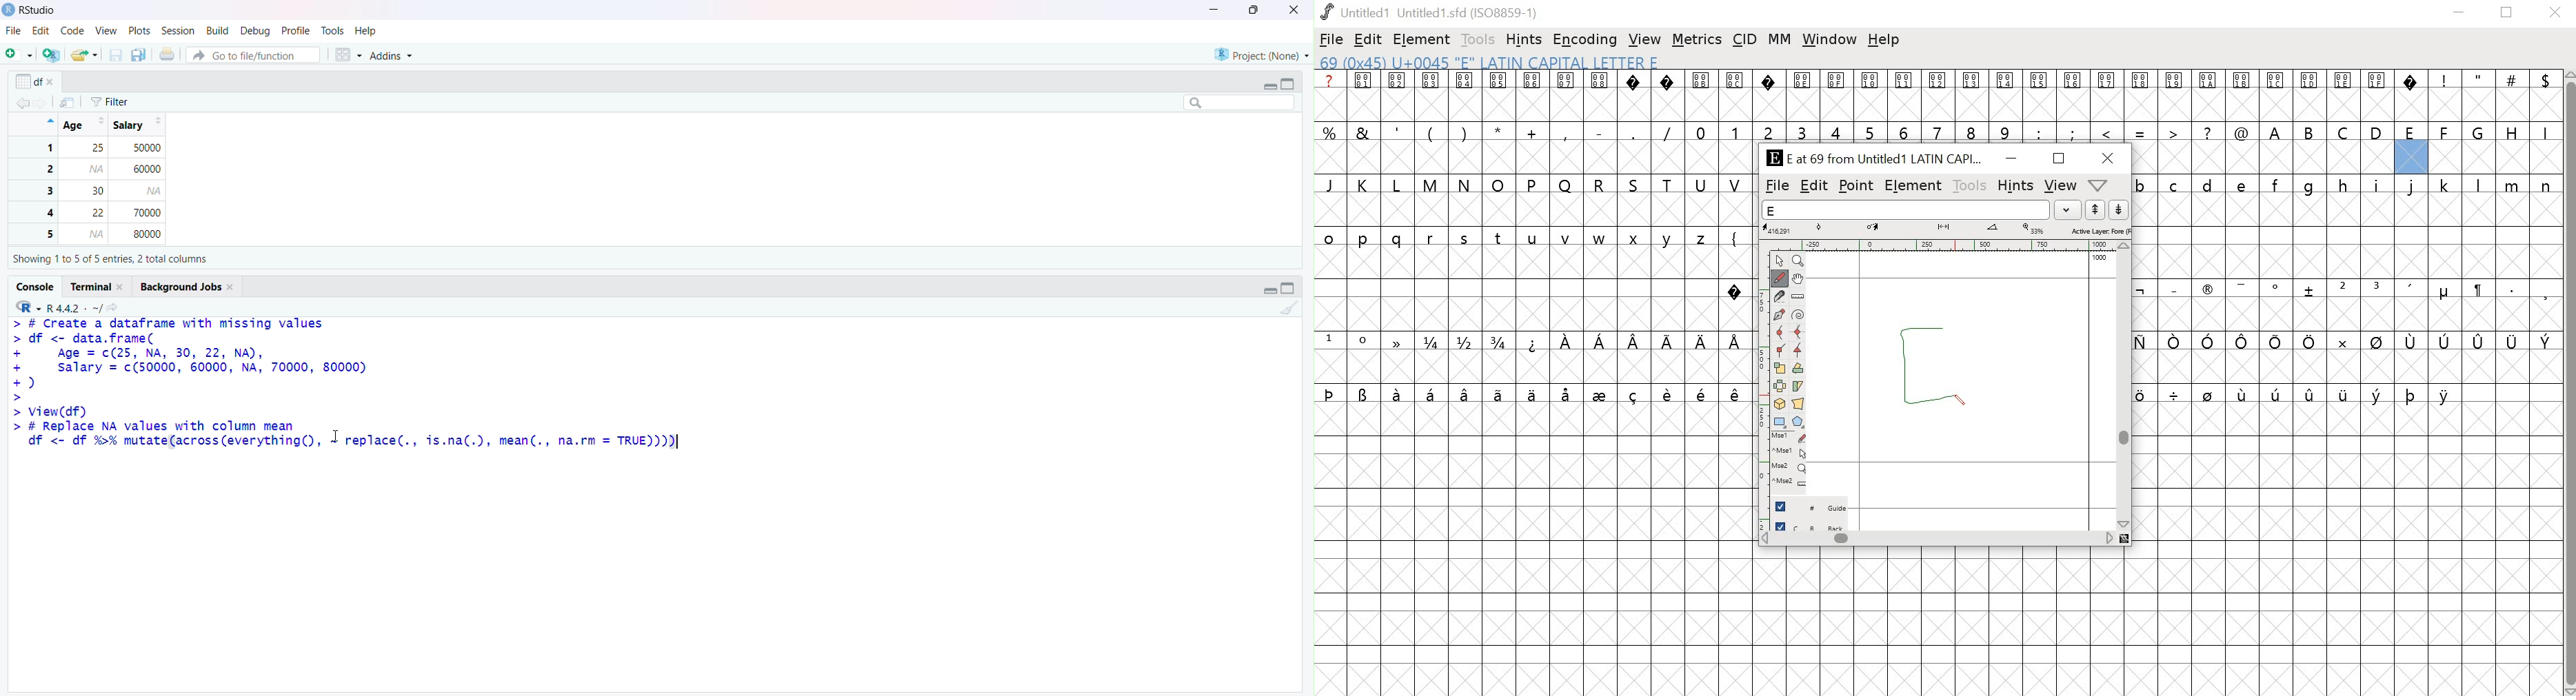 Image resolution: width=2576 pixels, height=700 pixels. What do you see at coordinates (138, 53) in the screenshot?
I see `Save all open documents (Ctrl + Alt + S)` at bounding box center [138, 53].